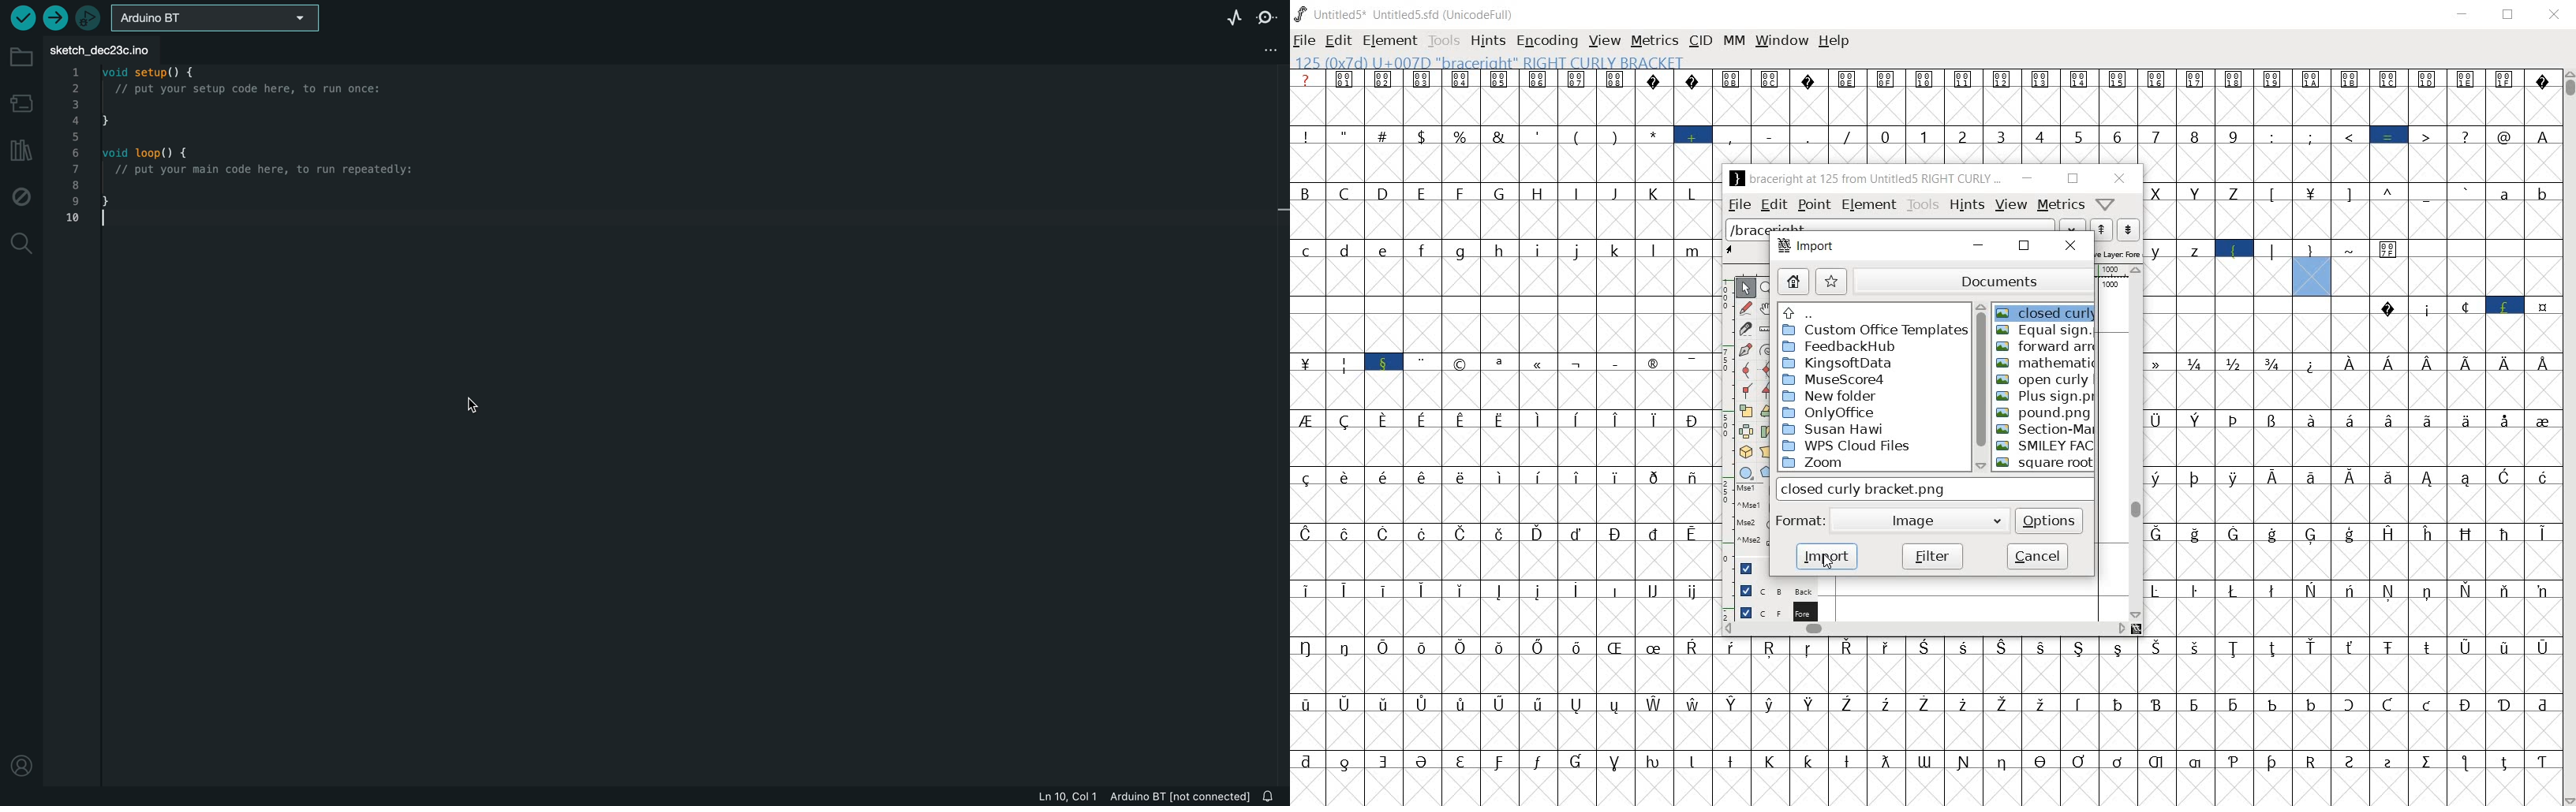  What do you see at coordinates (1744, 452) in the screenshot?
I see `rotate the selection in 3D and project back to plane` at bounding box center [1744, 452].